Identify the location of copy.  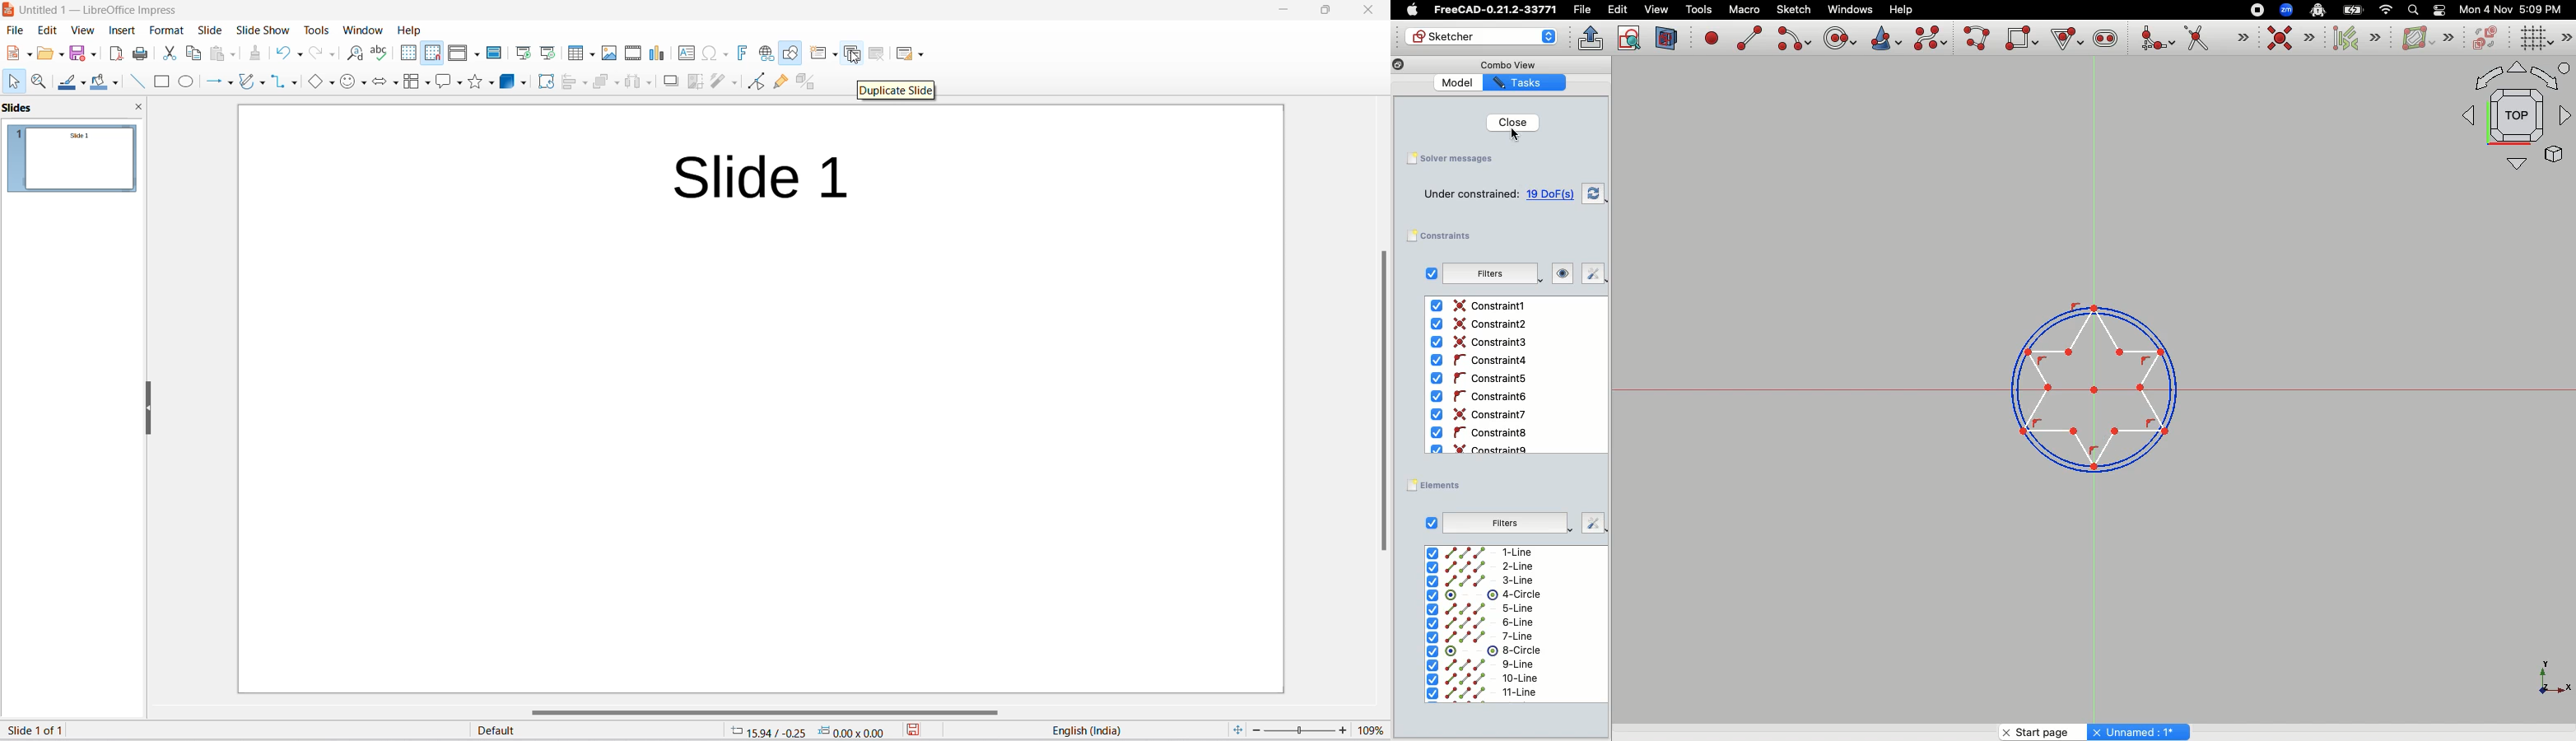
(194, 54).